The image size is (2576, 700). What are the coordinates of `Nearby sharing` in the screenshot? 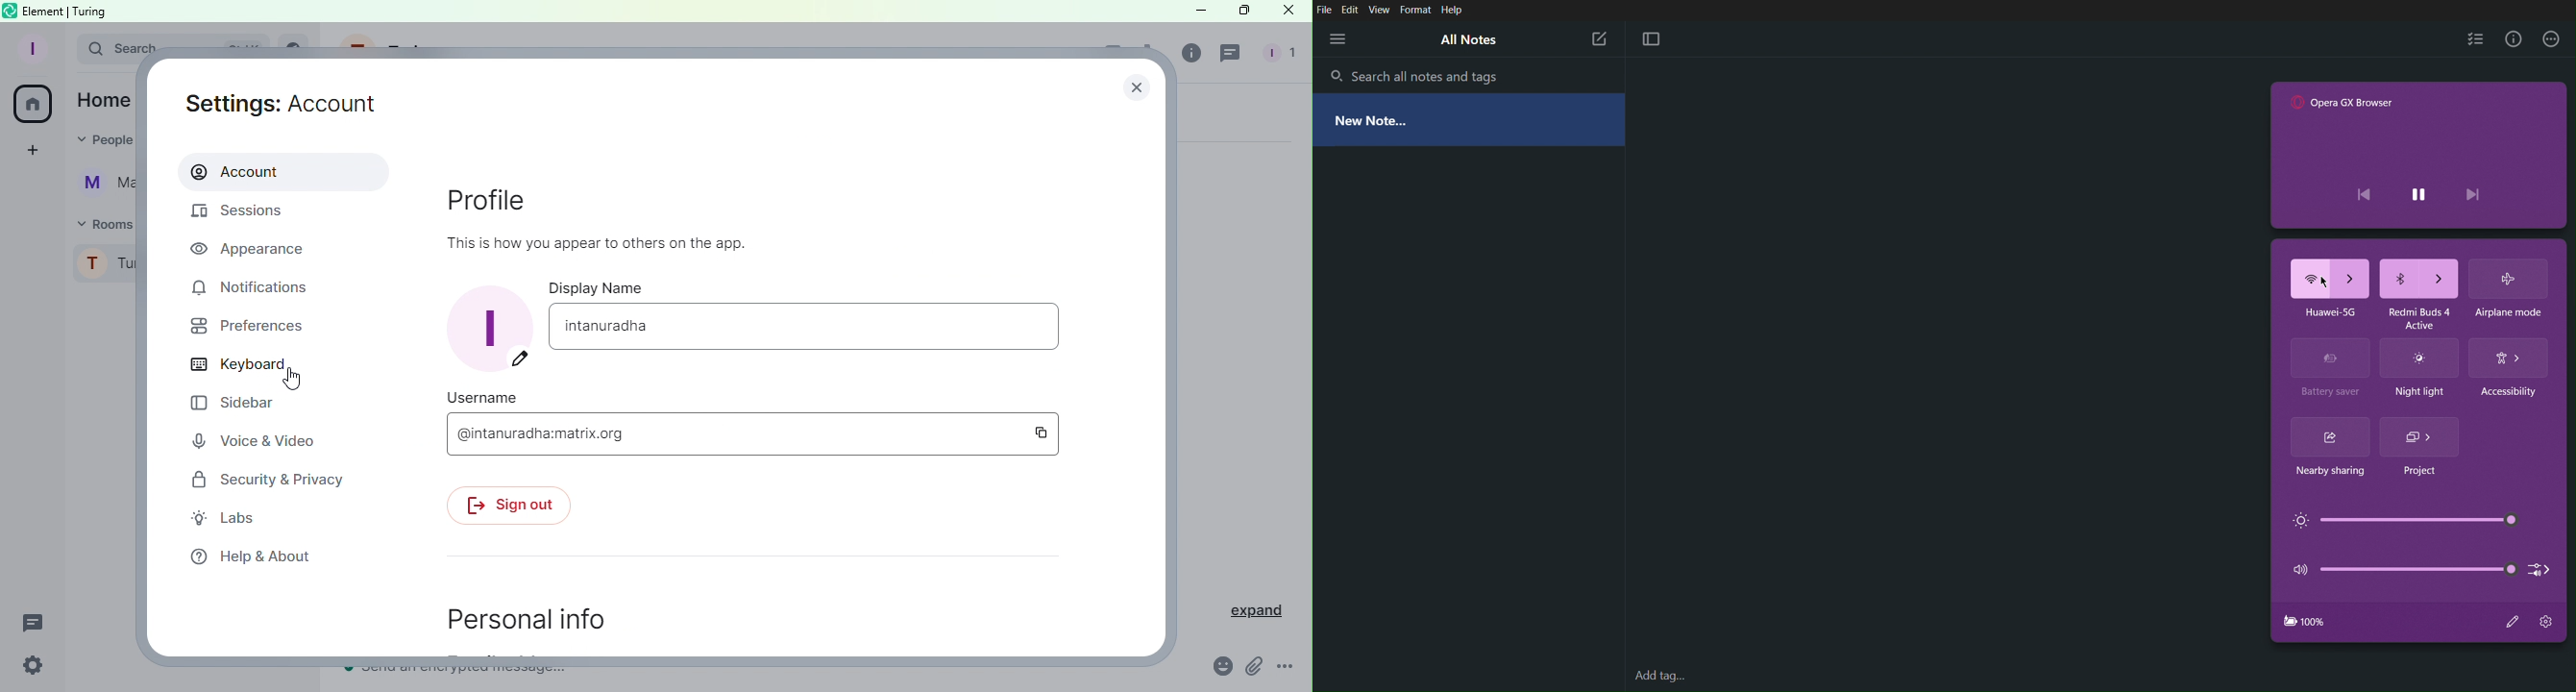 It's located at (2323, 475).